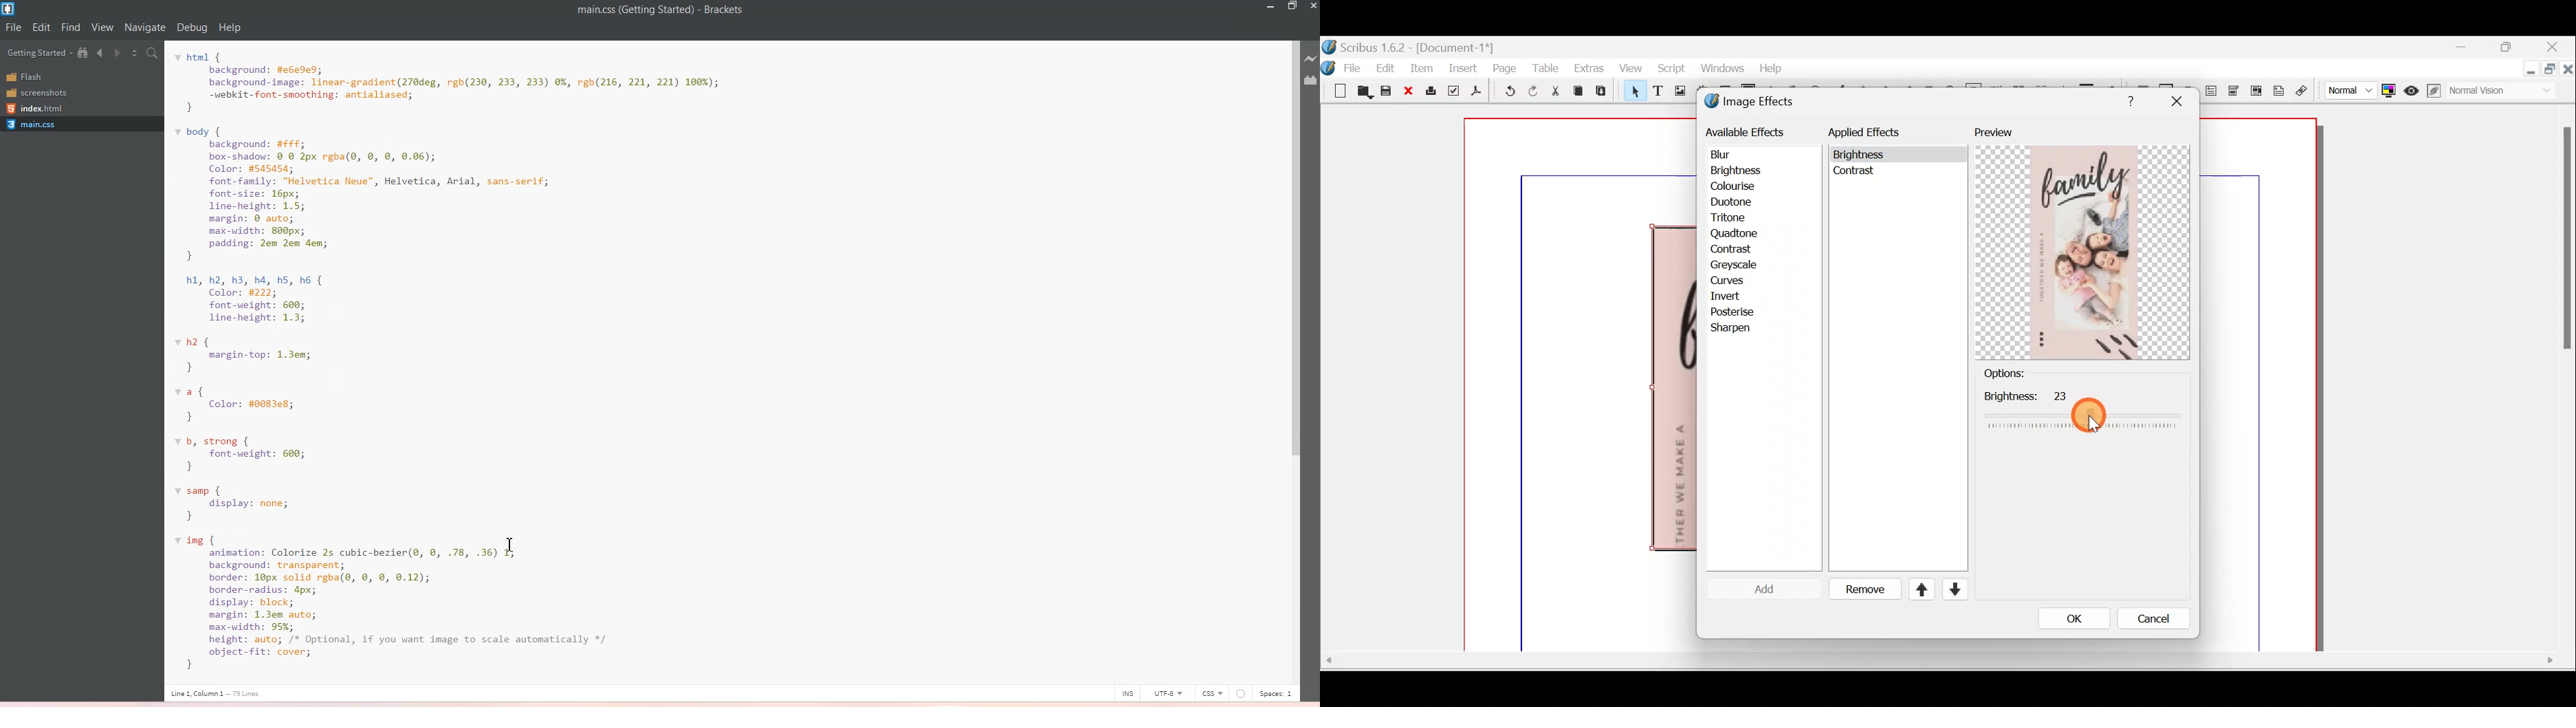 This screenshot has width=2576, height=728. What do you see at coordinates (2569, 71) in the screenshot?
I see `Close` at bounding box center [2569, 71].